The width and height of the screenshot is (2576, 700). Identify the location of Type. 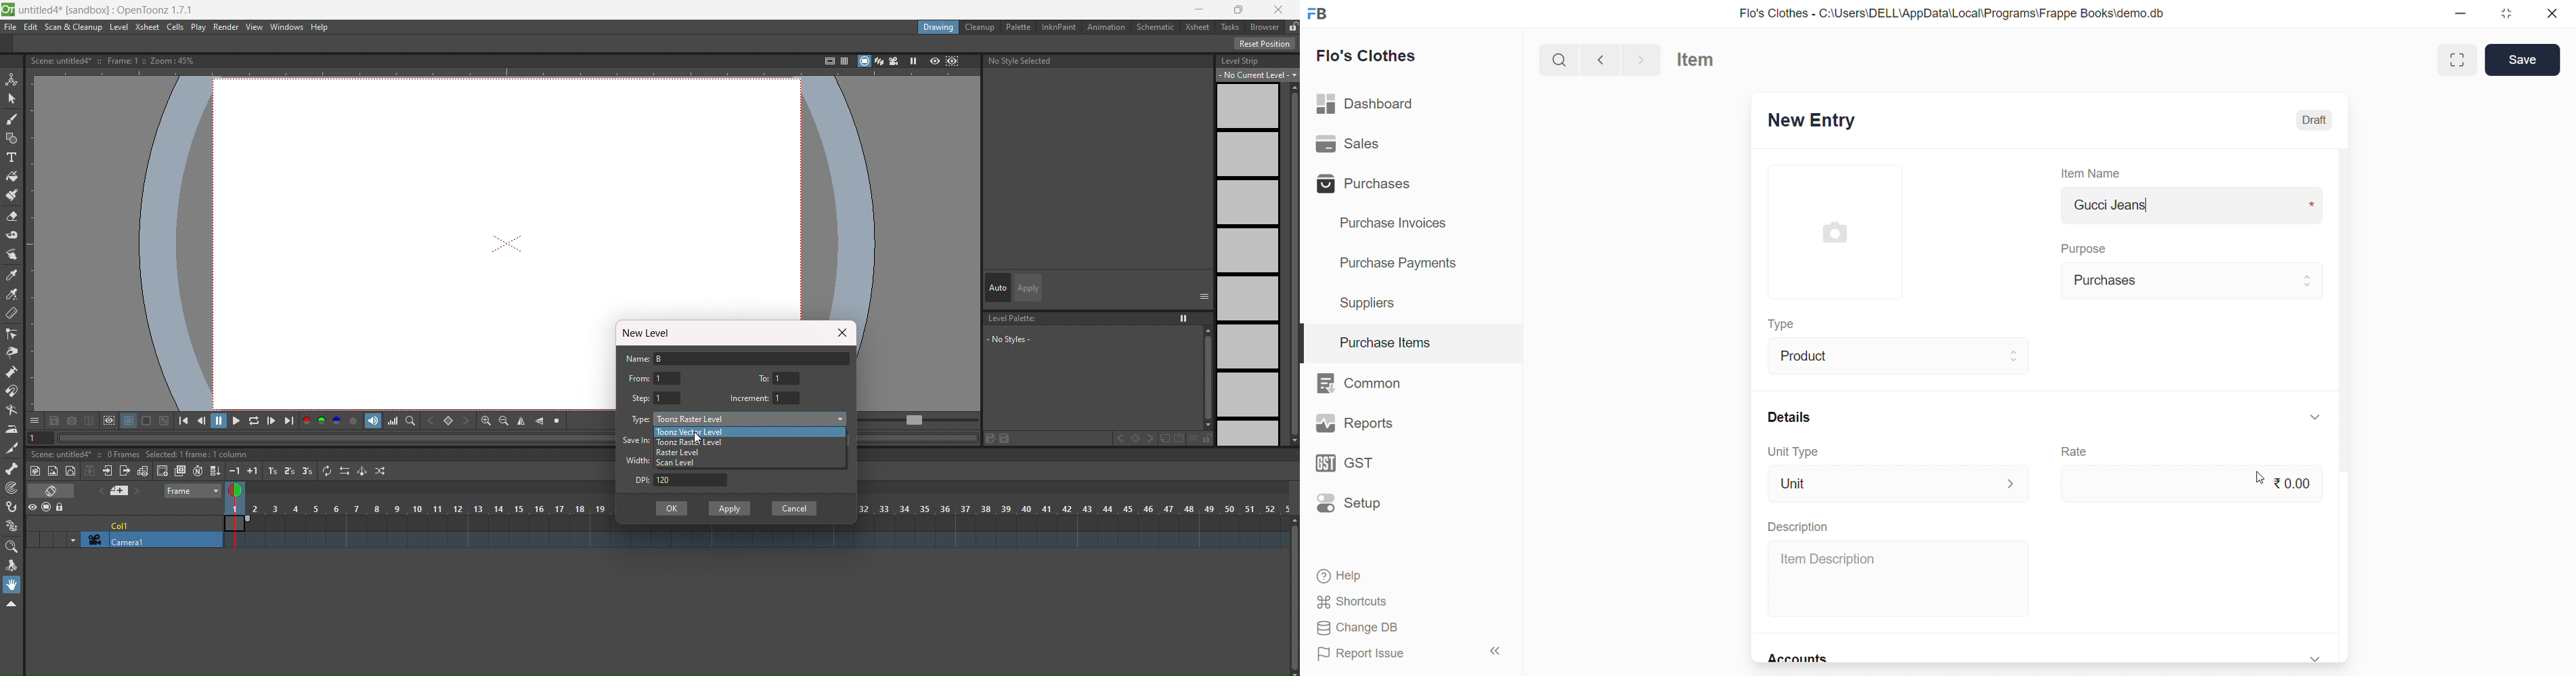
(1787, 325).